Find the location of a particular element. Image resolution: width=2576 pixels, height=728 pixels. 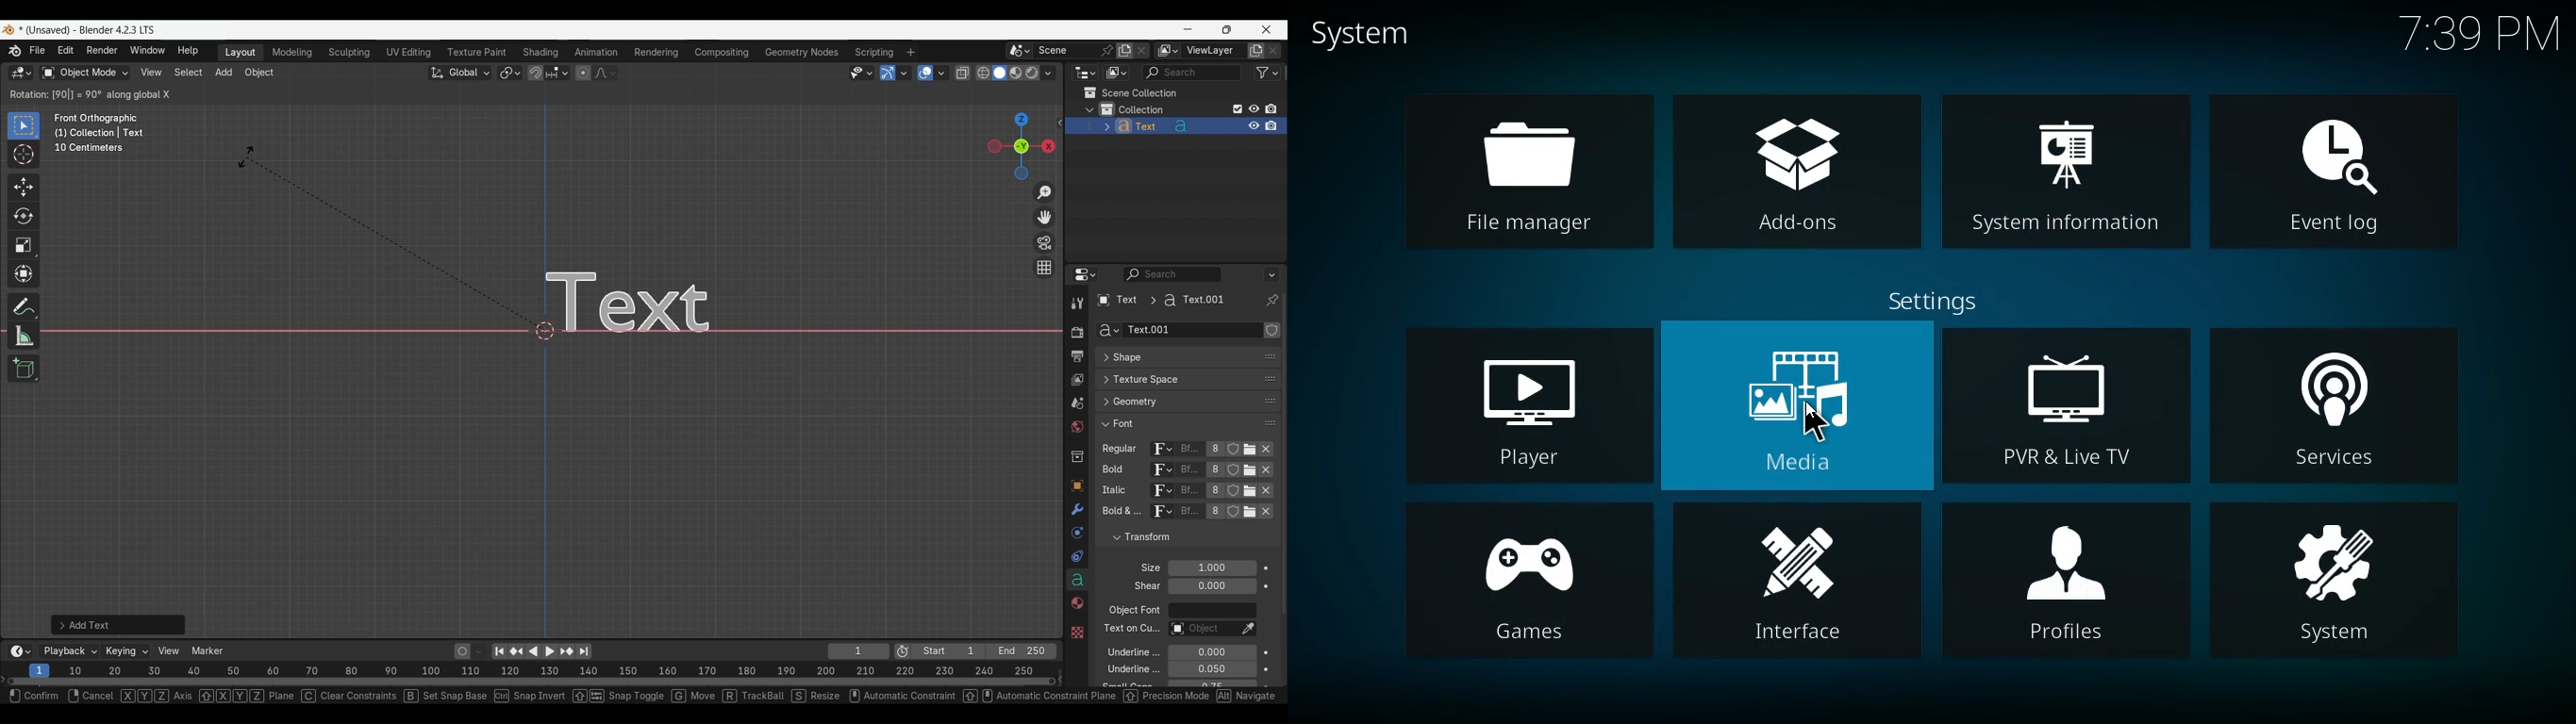

file manager is located at coordinates (1528, 172).